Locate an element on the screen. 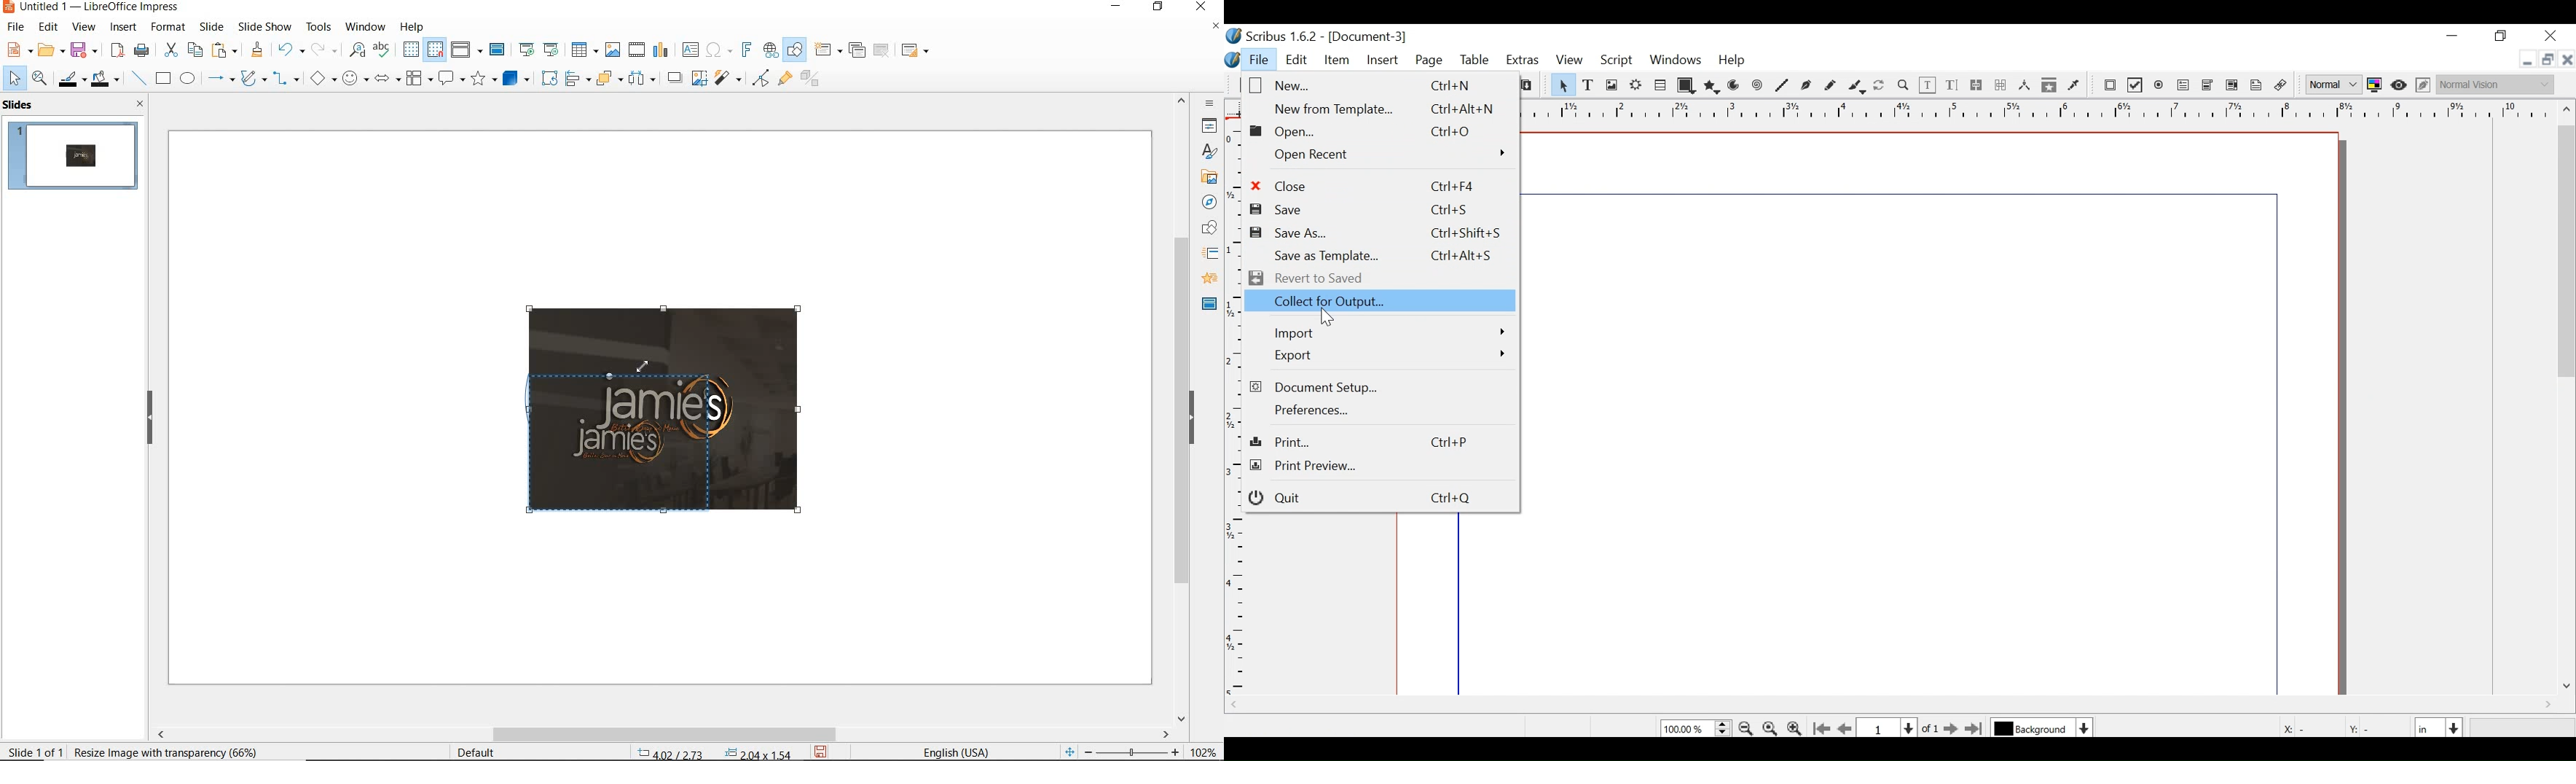 This screenshot has height=784, width=2576. Cursor is located at coordinates (646, 369).